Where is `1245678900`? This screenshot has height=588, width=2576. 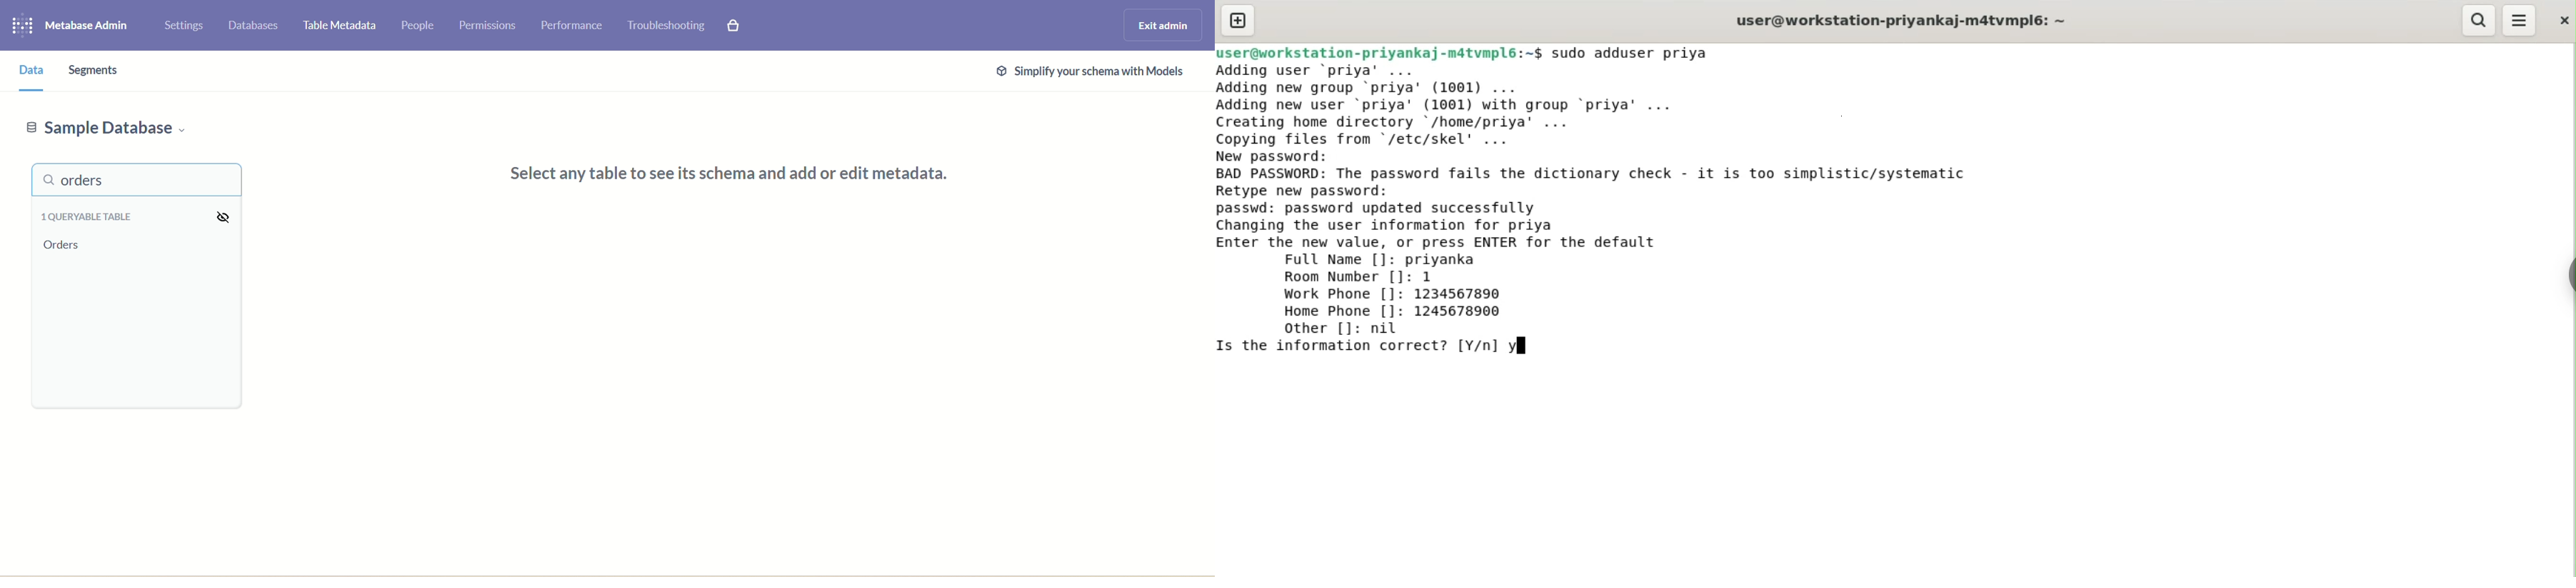 1245678900 is located at coordinates (1463, 313).